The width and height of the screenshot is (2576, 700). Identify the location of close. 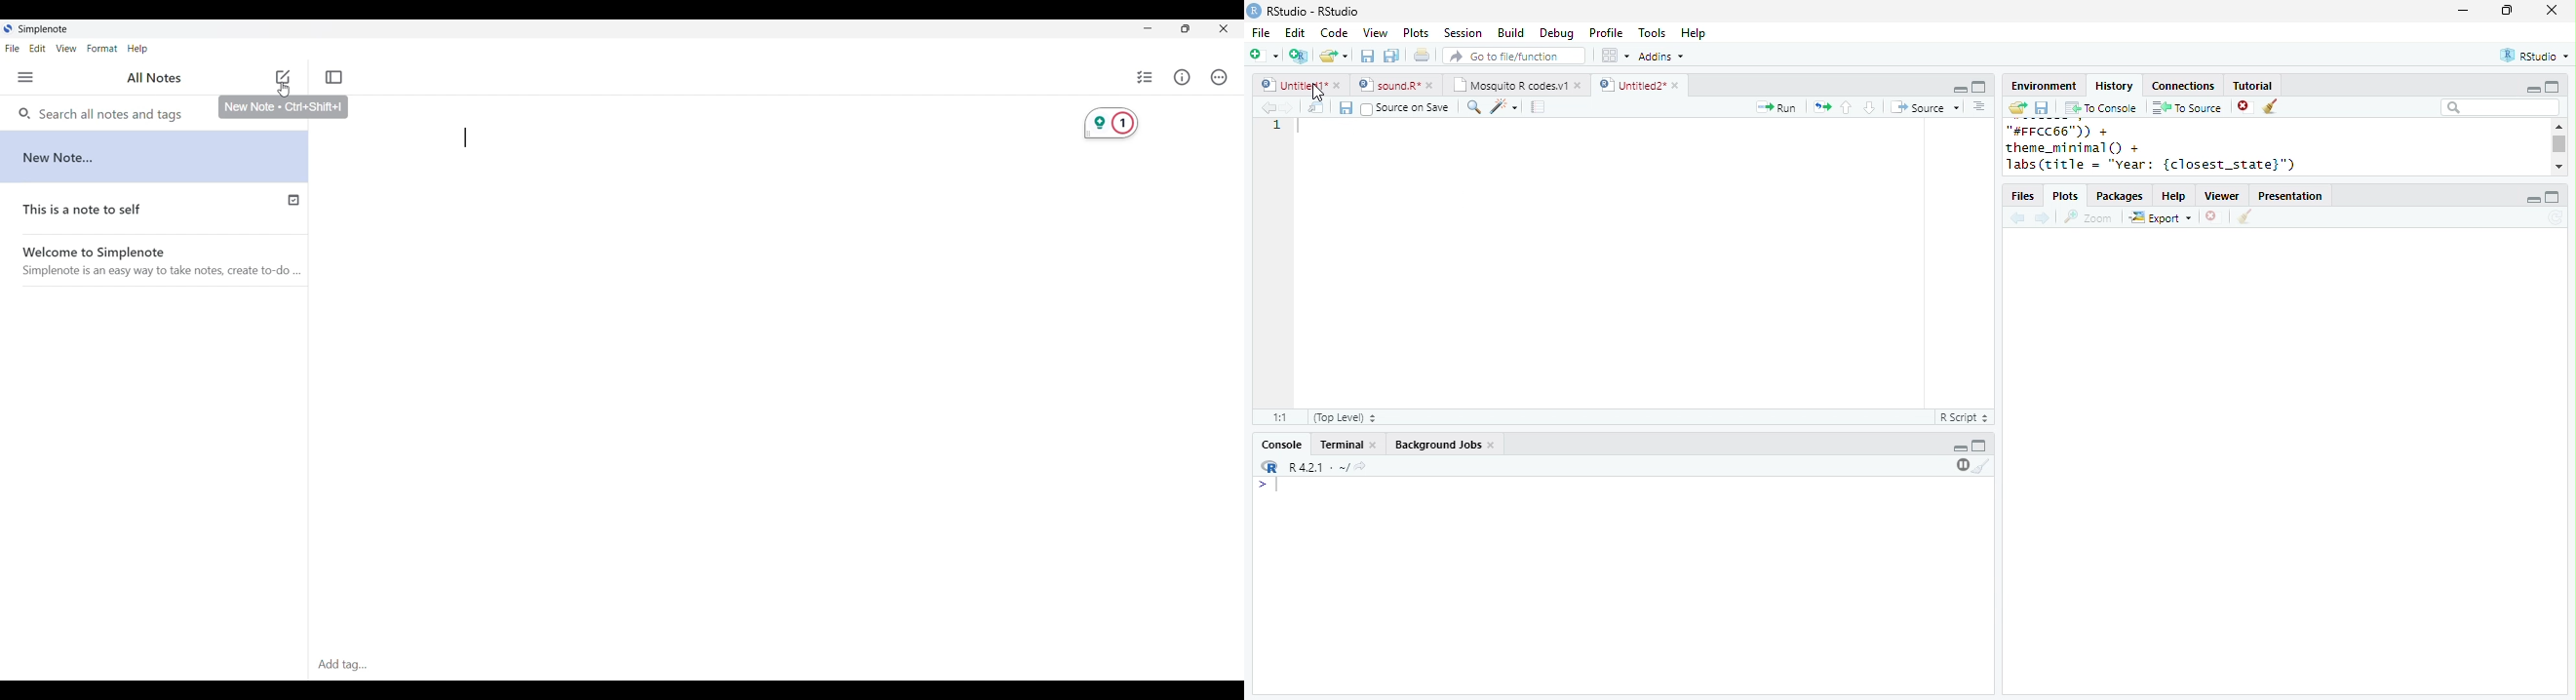
(2553, 10).